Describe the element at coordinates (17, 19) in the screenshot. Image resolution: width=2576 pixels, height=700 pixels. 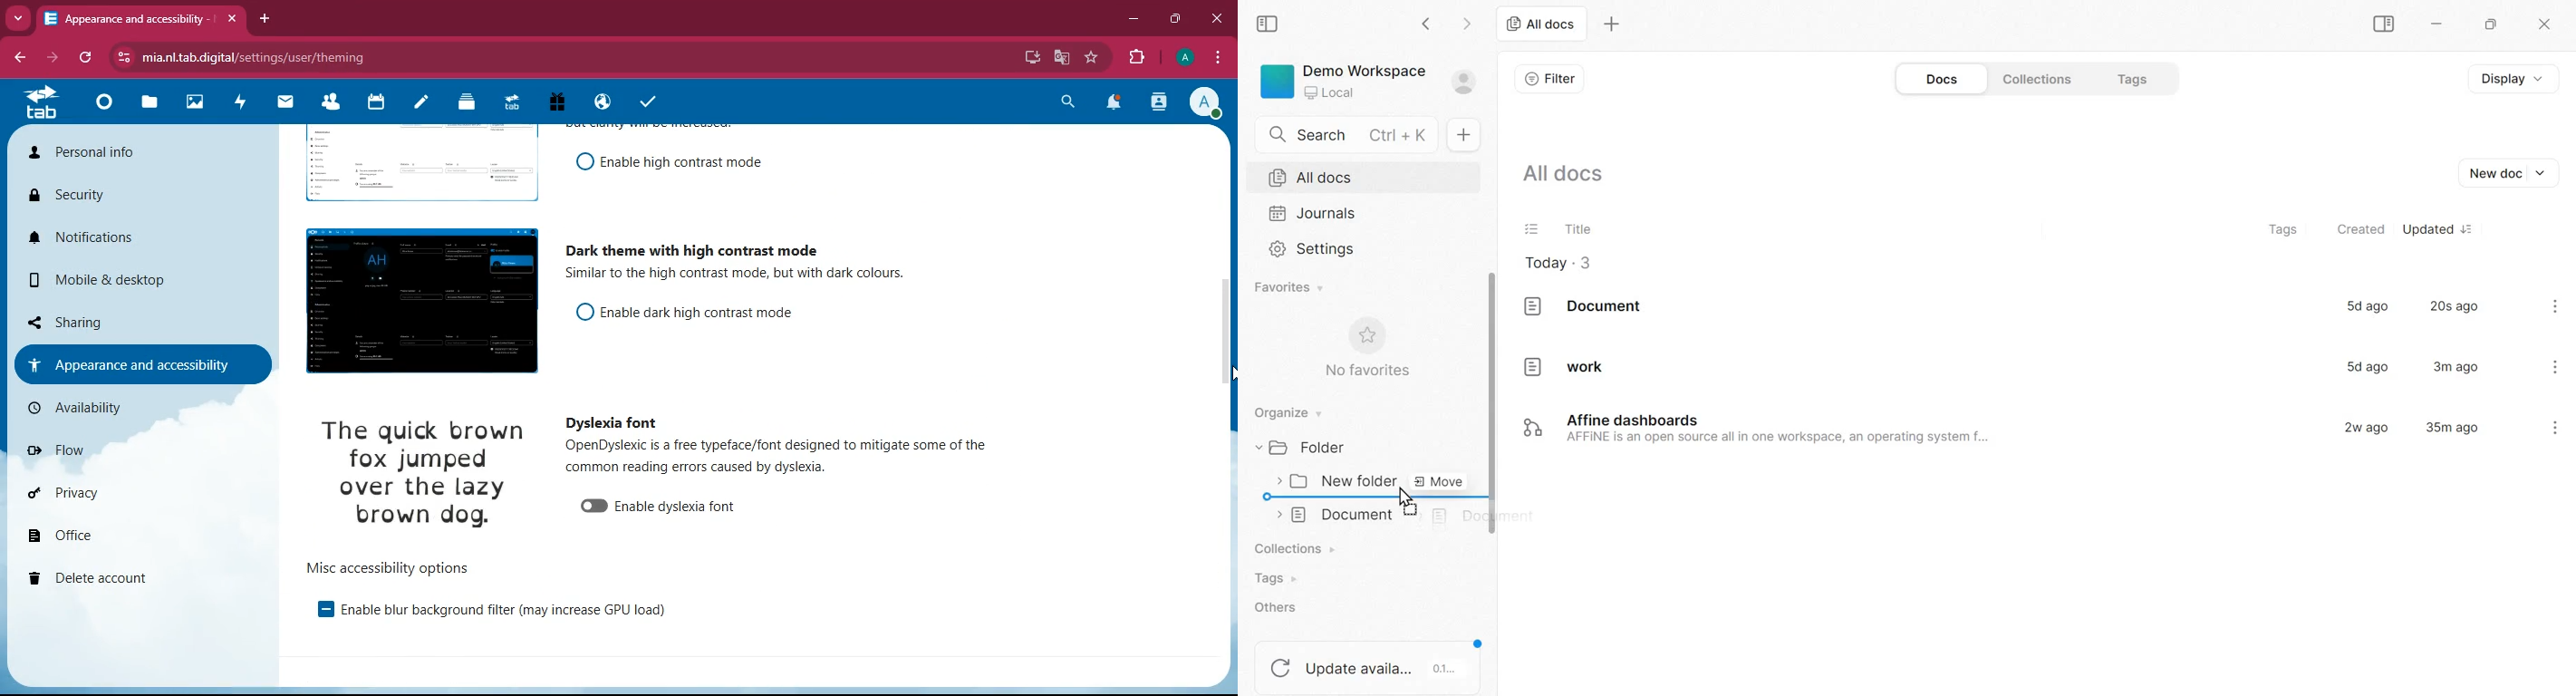
I see `more` at that location.